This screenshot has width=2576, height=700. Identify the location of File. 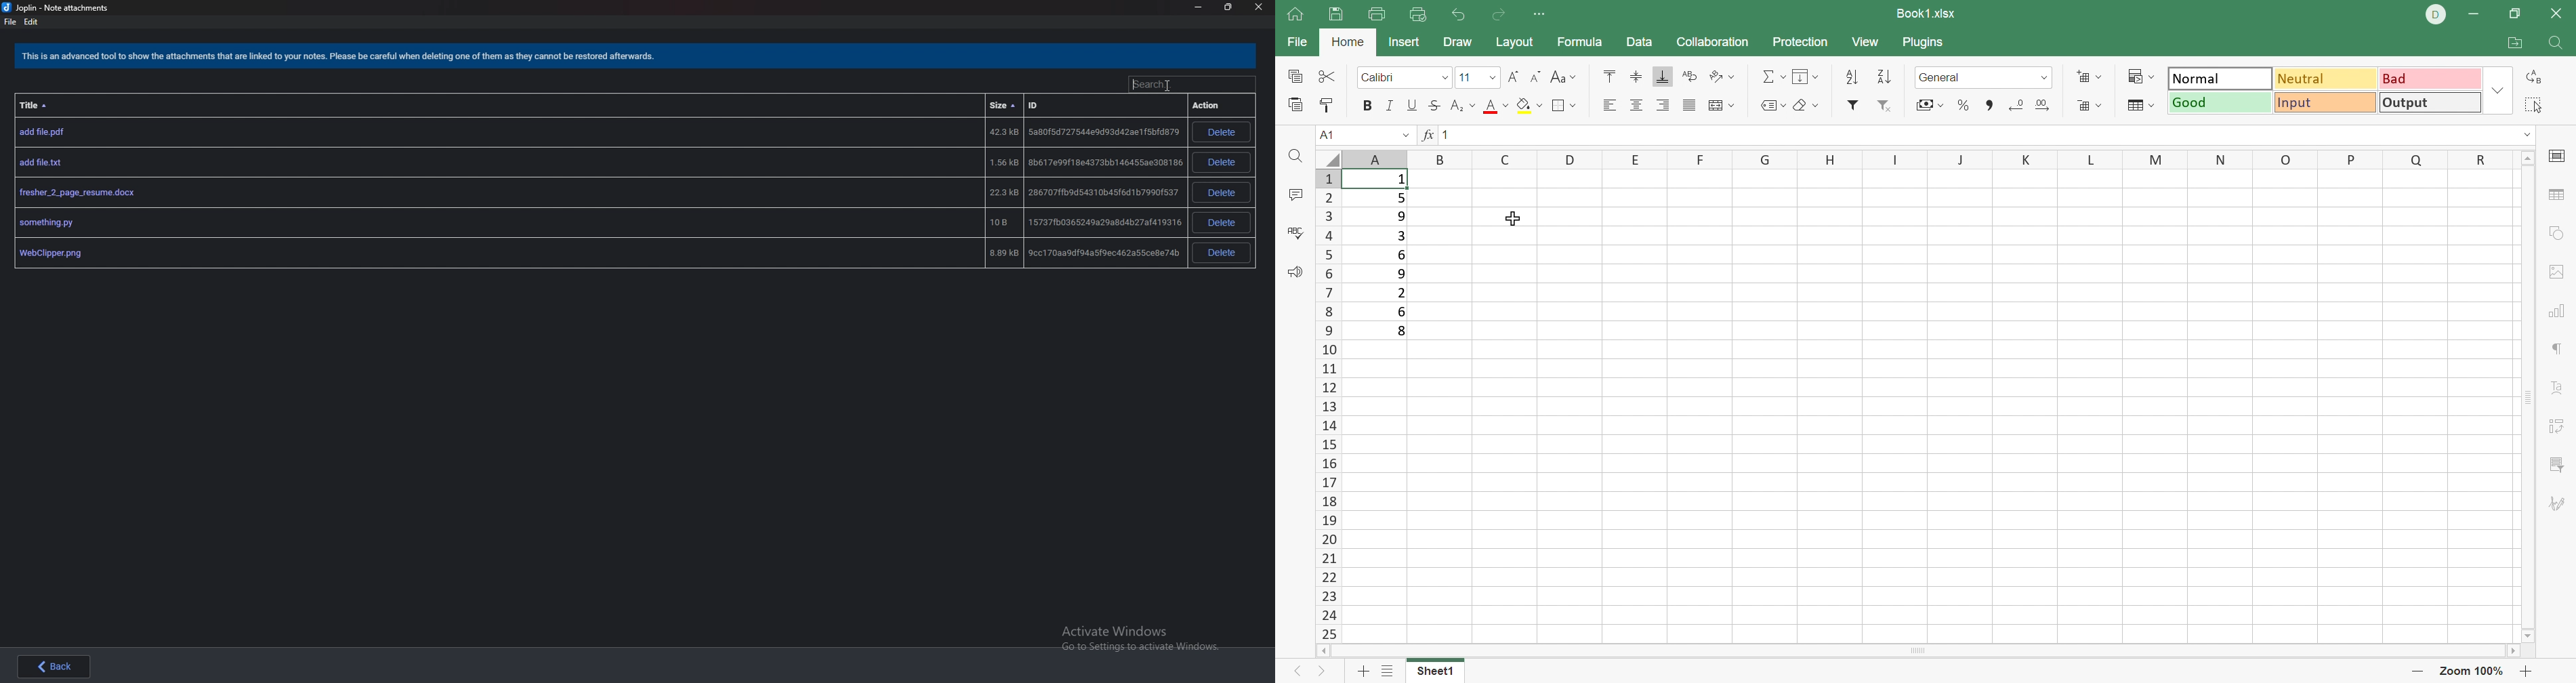
(1294, 43).